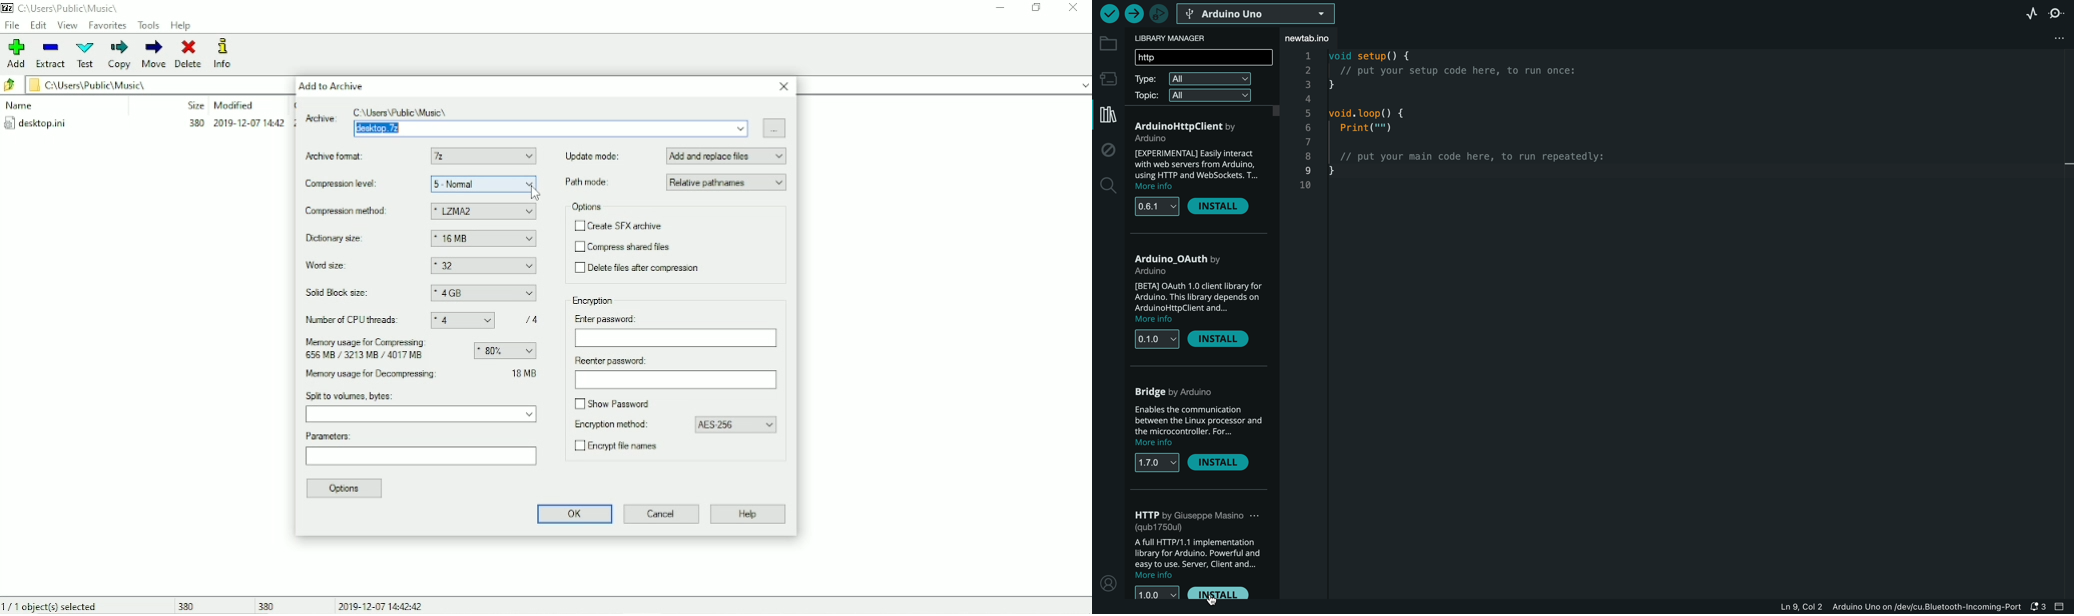 The height and width of the screenshot is (616, 2100). Describe the element at coordinates (736, 425) in the screenshot. I see `AES-256` at that location.